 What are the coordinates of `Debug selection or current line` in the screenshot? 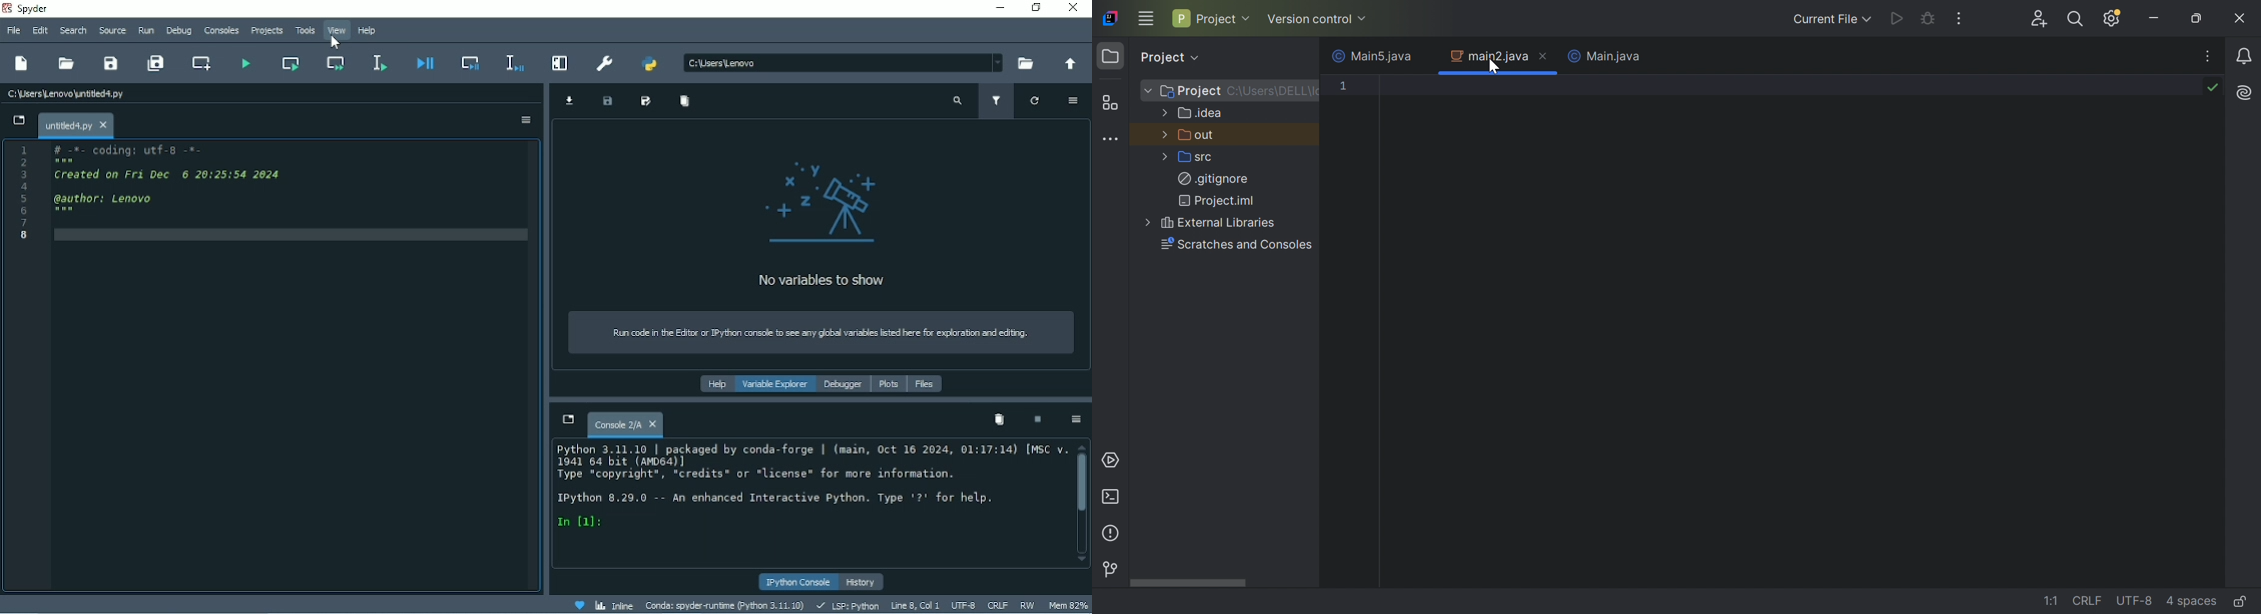 It's located at (515, 64).